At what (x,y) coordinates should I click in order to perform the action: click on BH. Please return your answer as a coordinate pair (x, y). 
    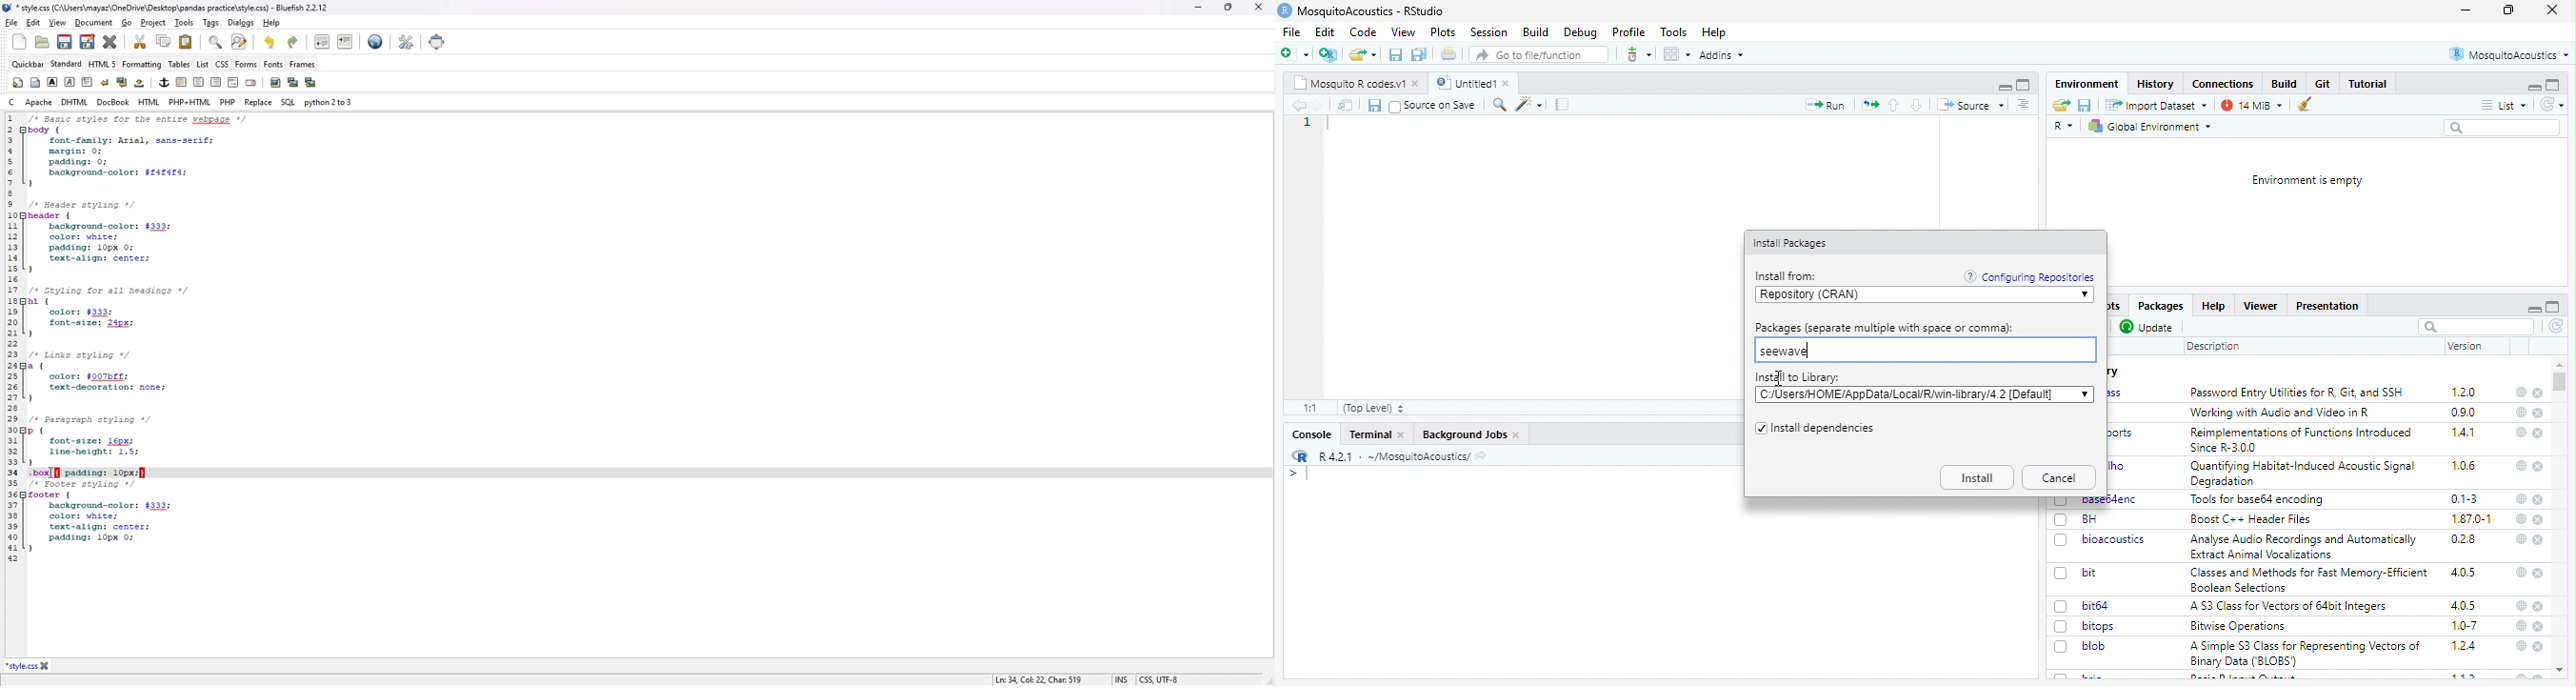
    Looking at the image, I should click on (2089, 519).